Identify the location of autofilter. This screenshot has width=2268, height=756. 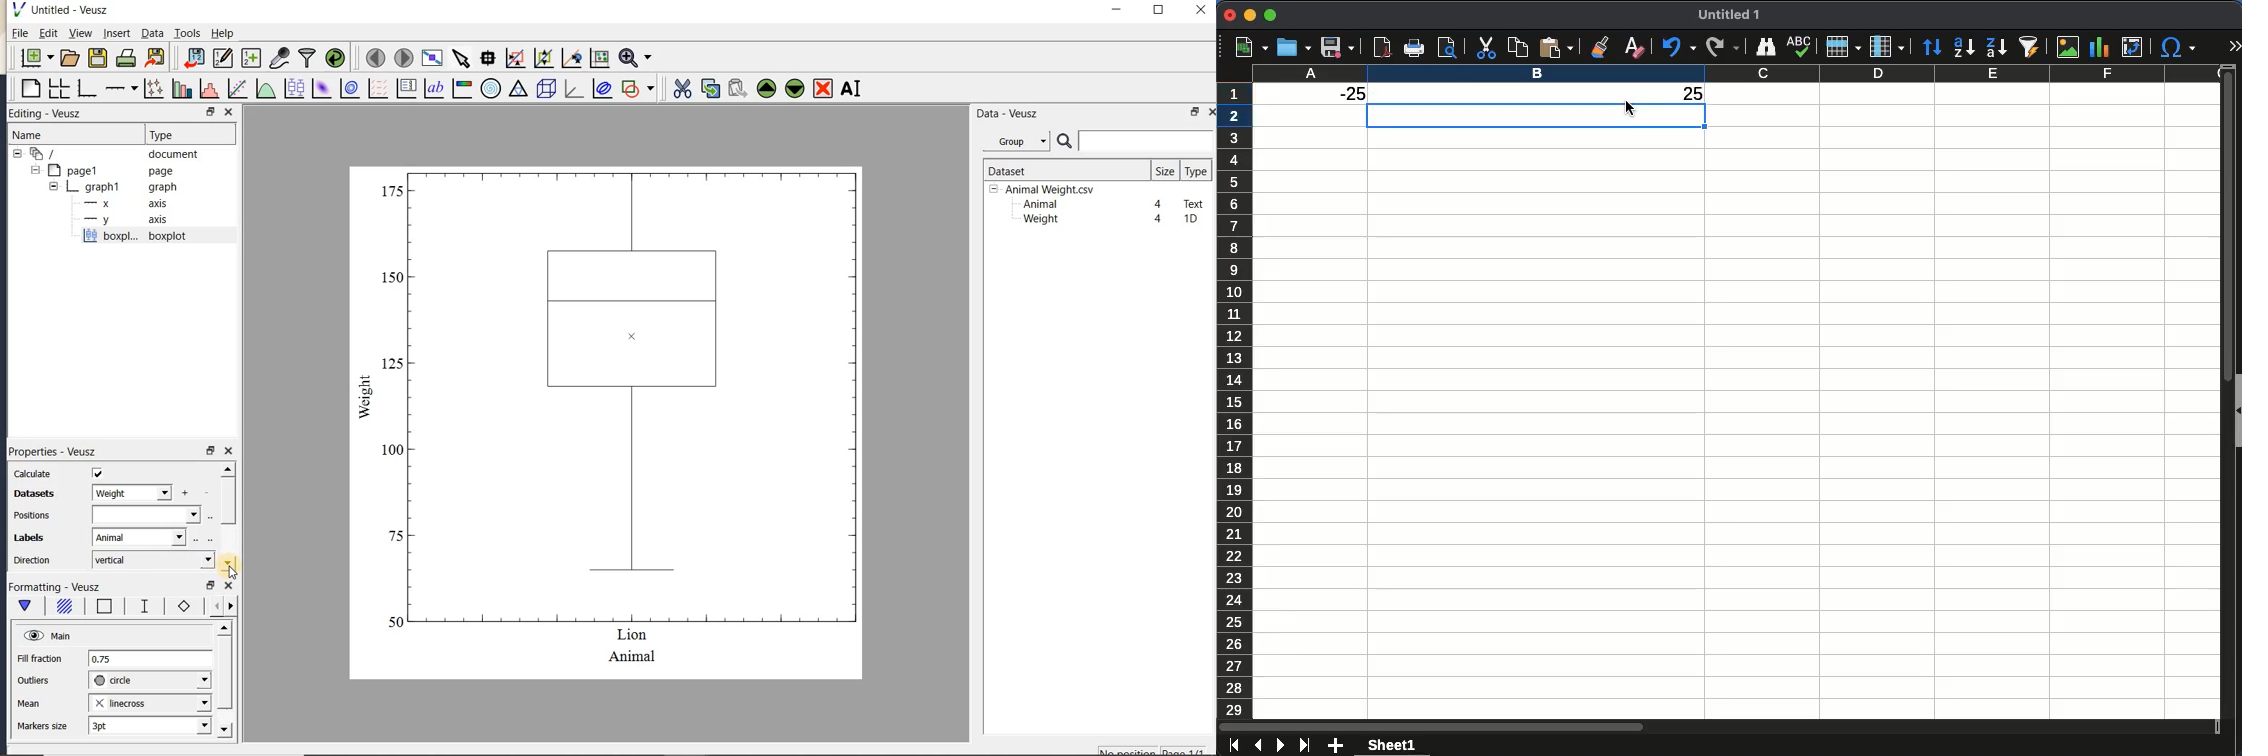
(2032, 47).